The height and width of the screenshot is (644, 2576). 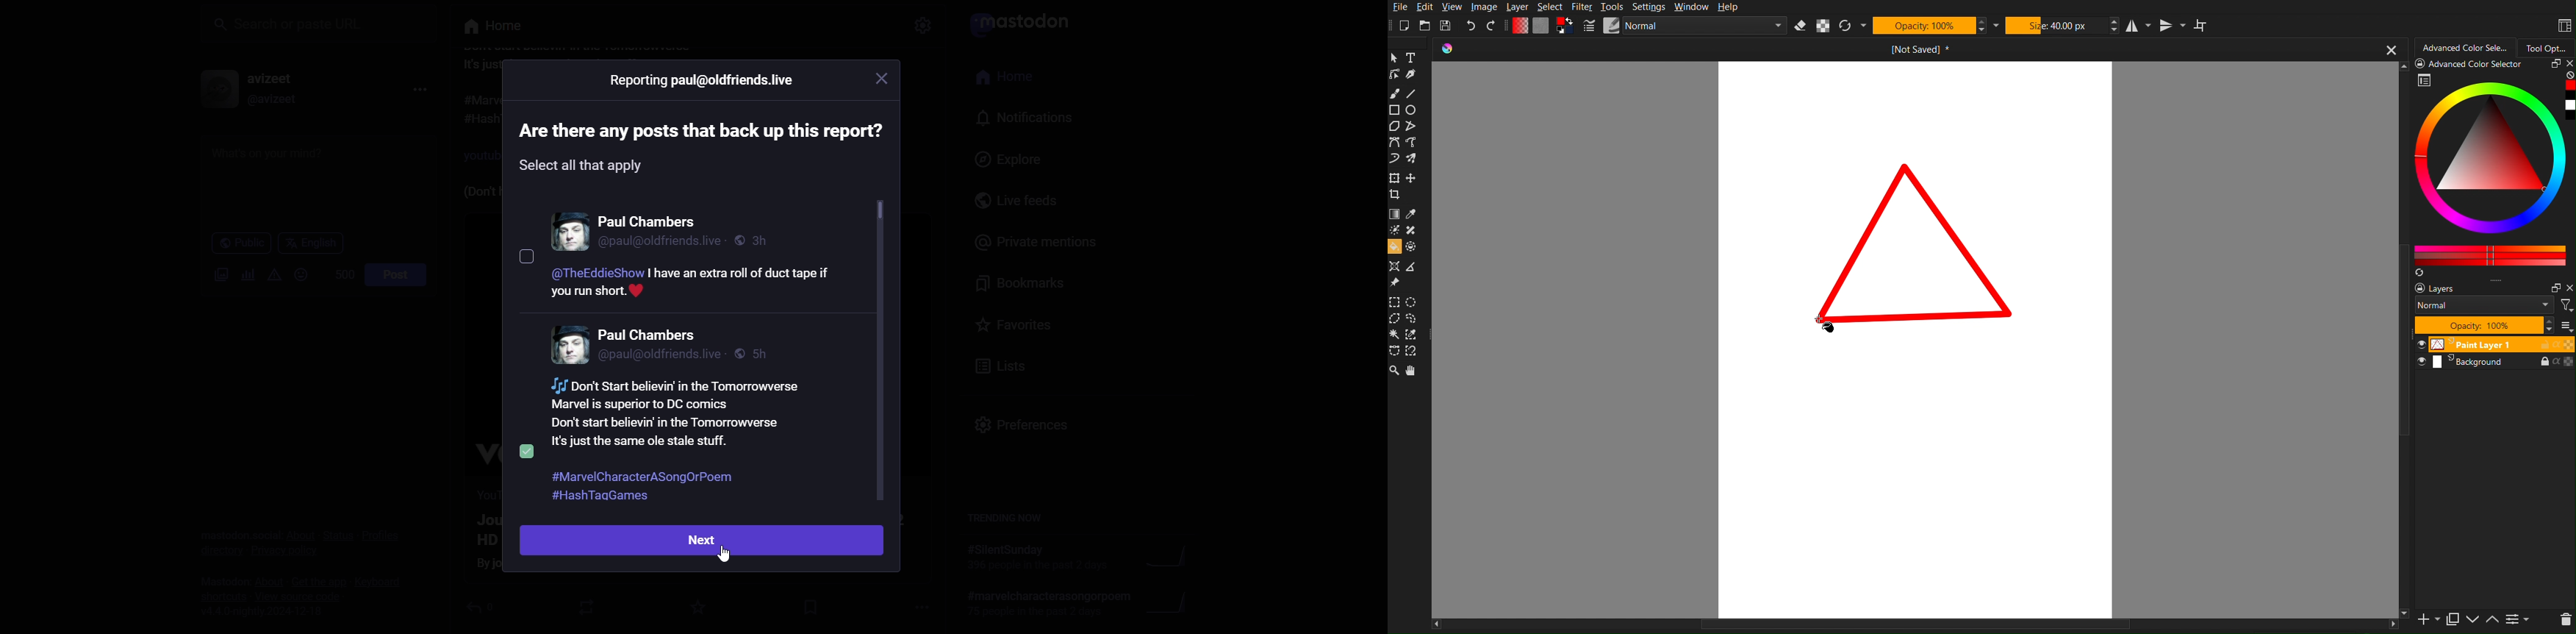 What do you see at coordinates (2427, 620) in the screenshot?
I see `add a new layer` at bounding box center [2427, 620].